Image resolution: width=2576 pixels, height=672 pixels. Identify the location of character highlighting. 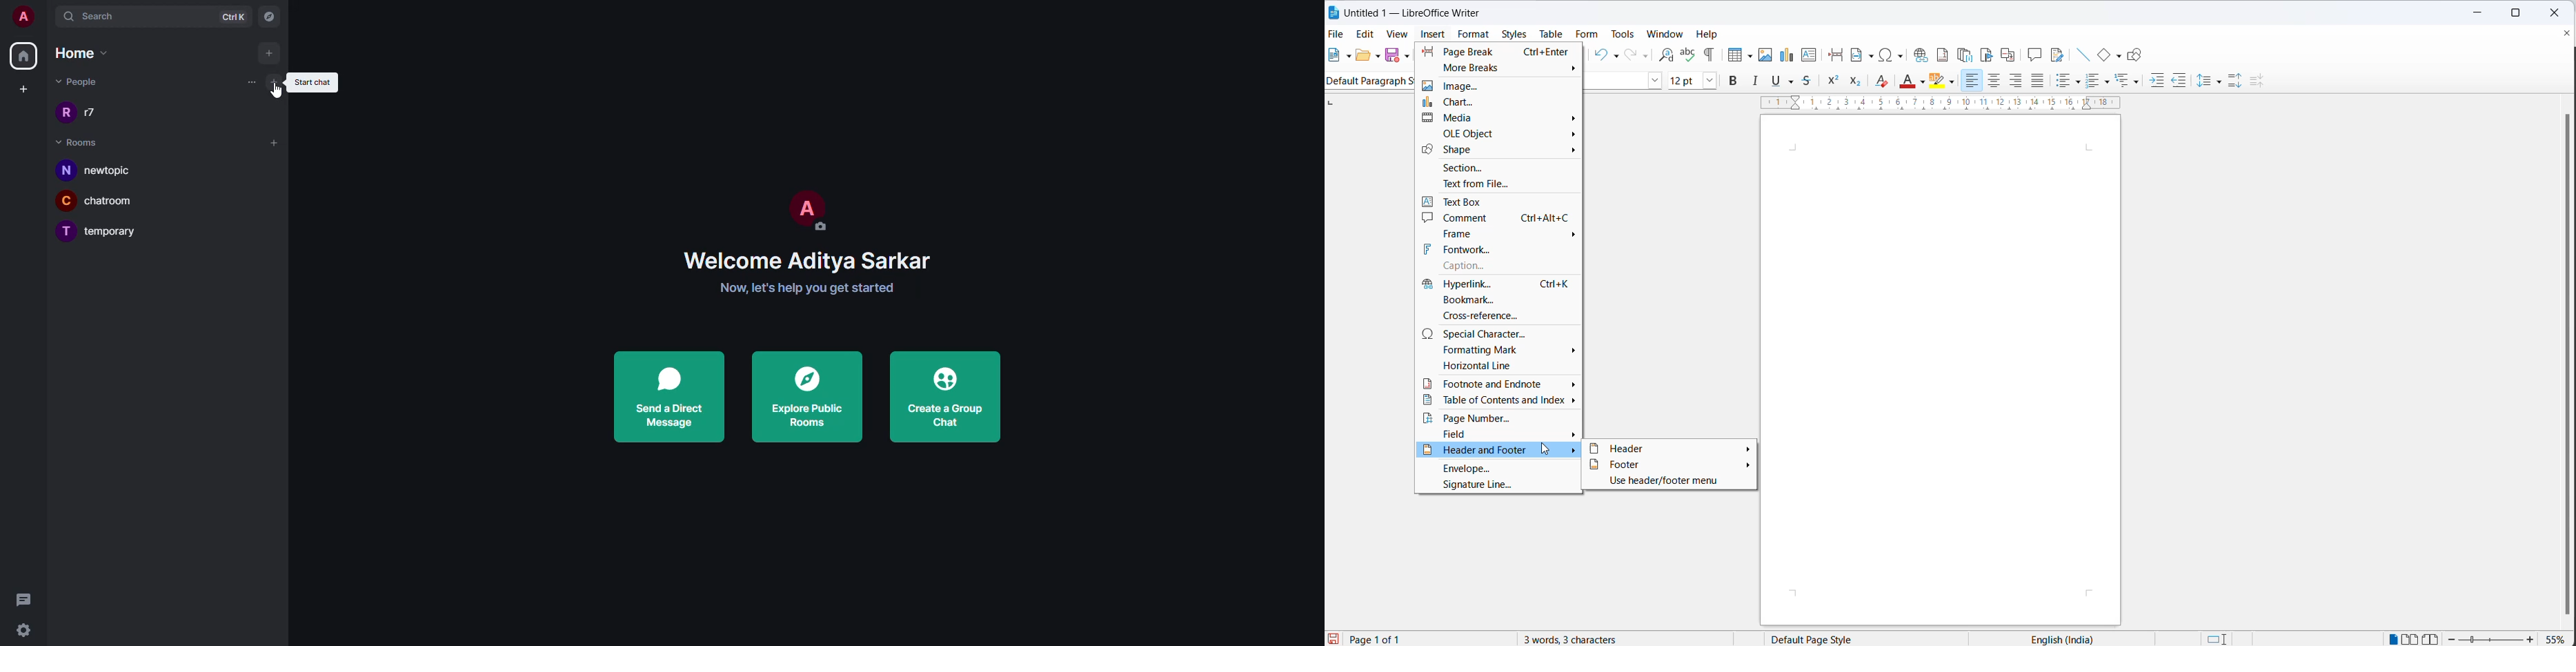
(1953, 82).